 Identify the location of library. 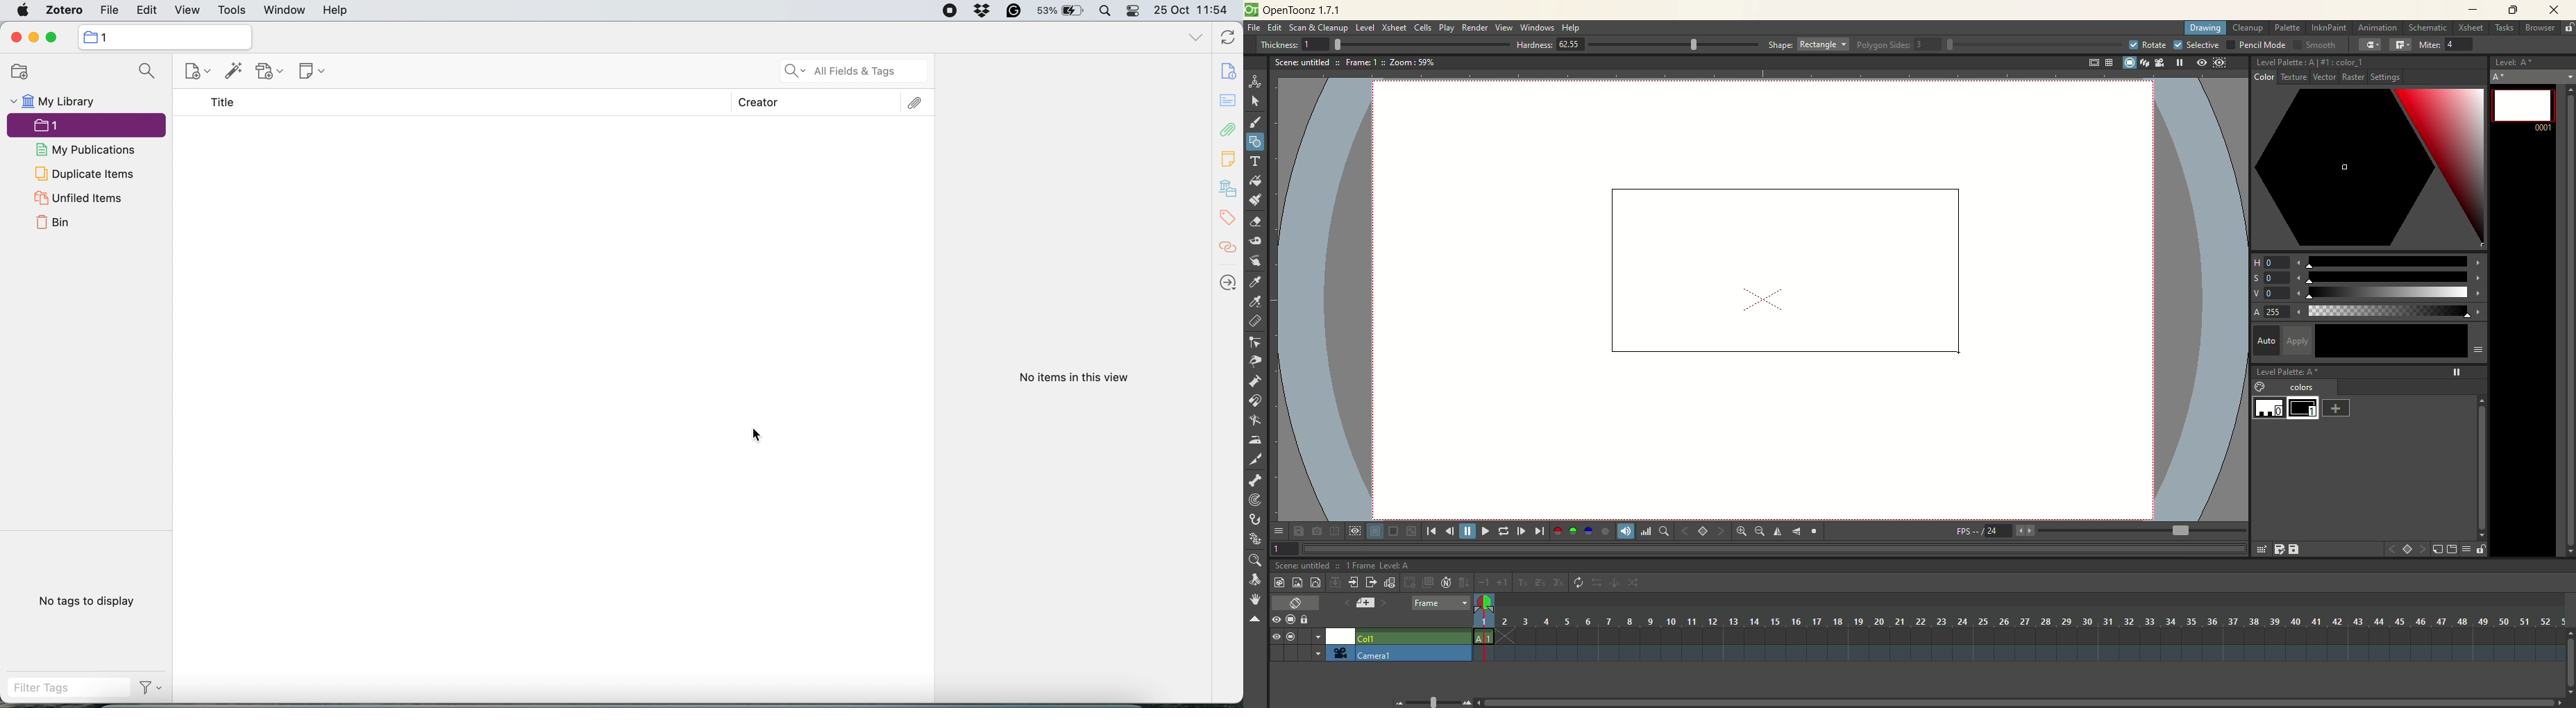
(1229, 190).